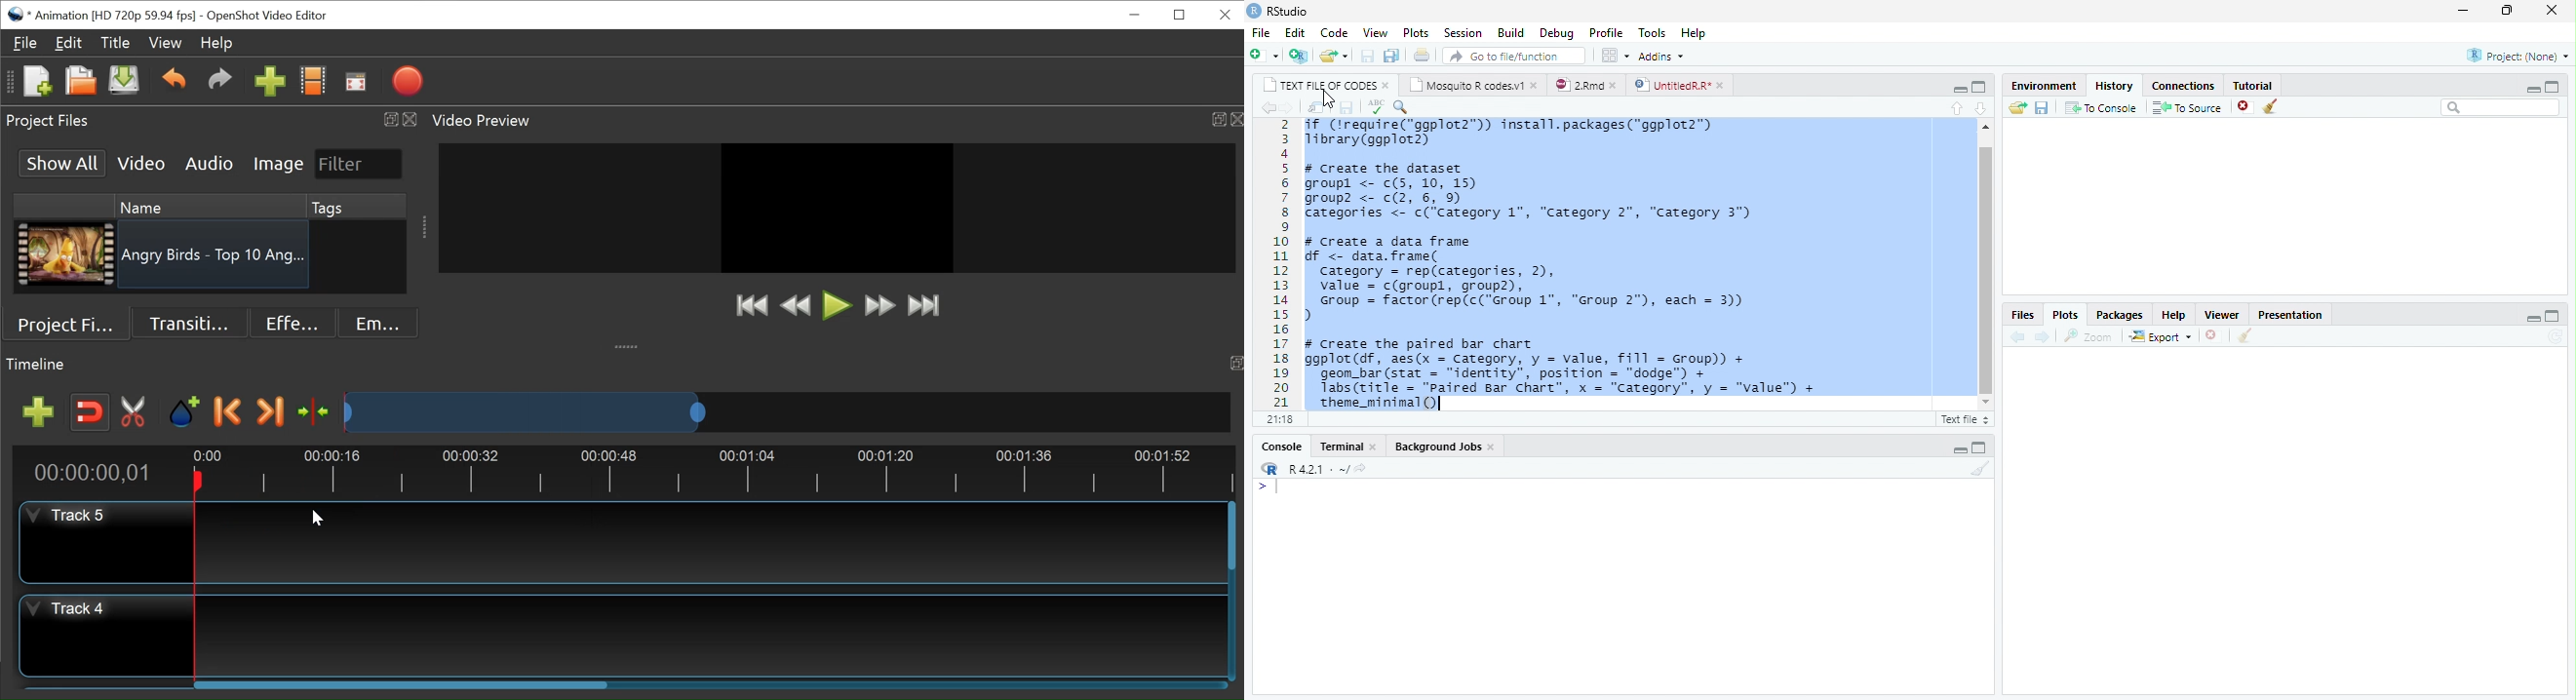 The image size is (2576, 700). What do you see at coordinates (2017, 337) in the screenshot?
I see `previous plot` at bounding box center [2017, 337].